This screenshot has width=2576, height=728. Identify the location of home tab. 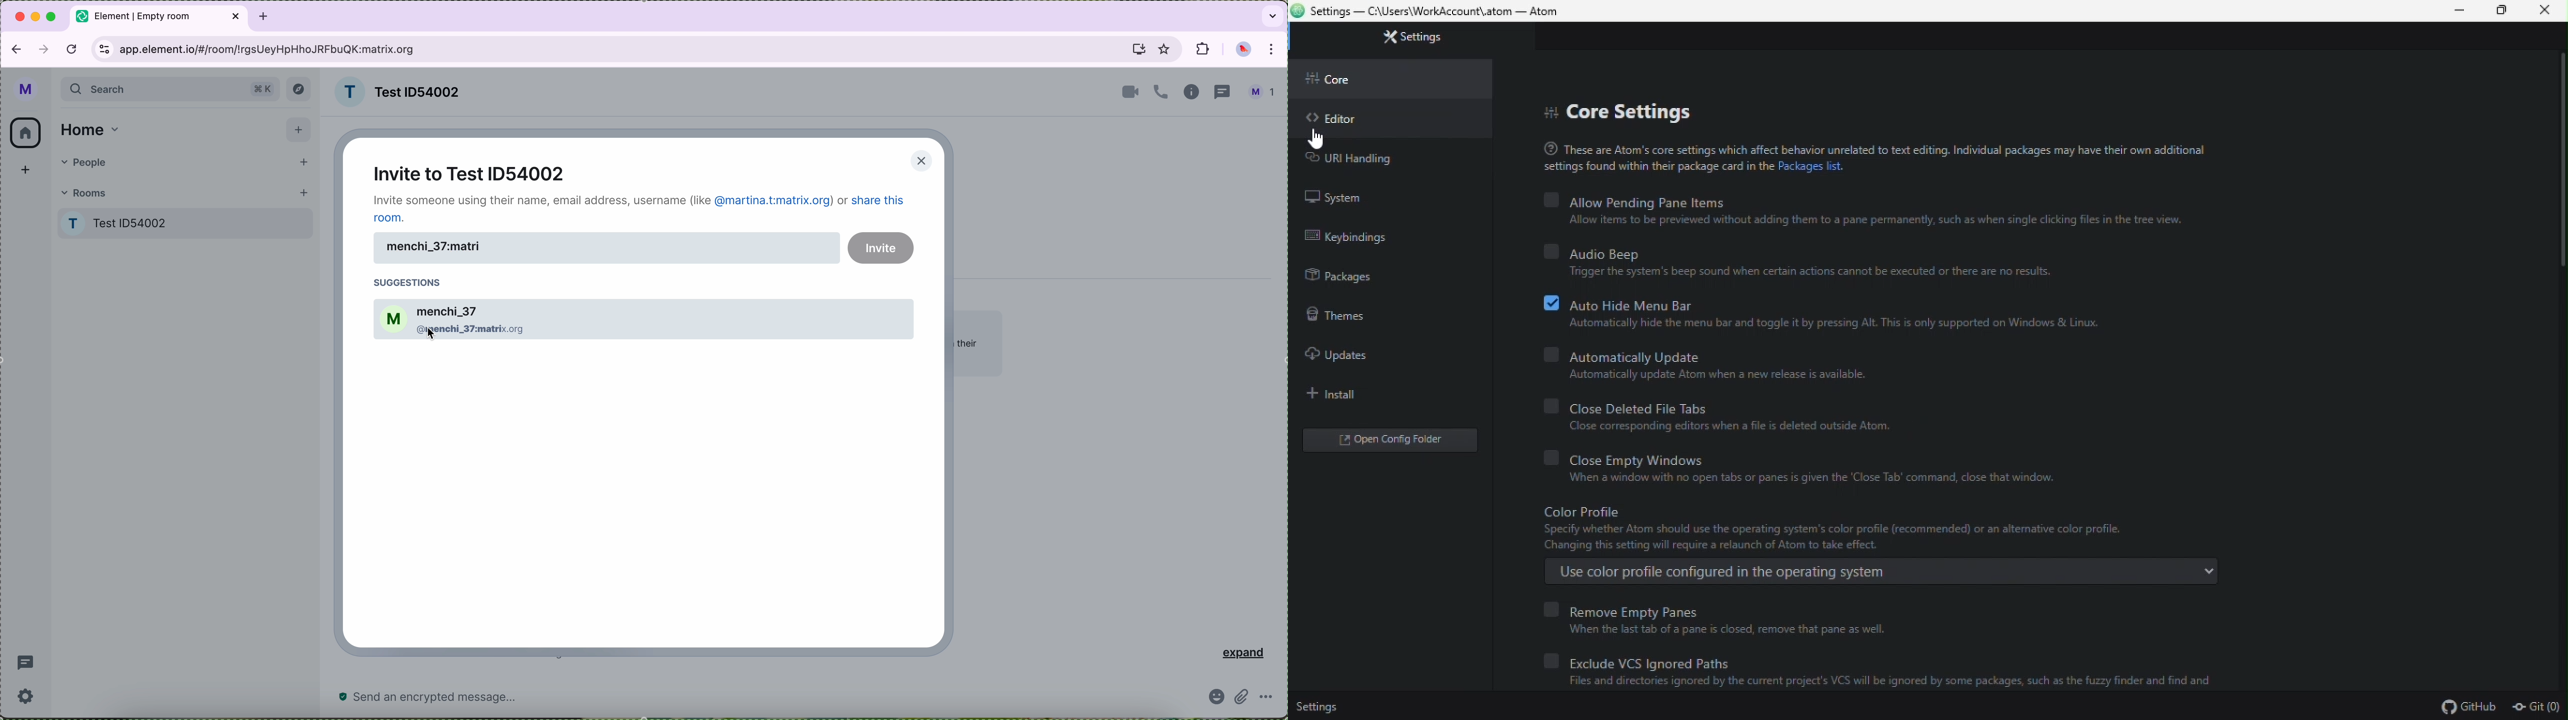
(89, 127).